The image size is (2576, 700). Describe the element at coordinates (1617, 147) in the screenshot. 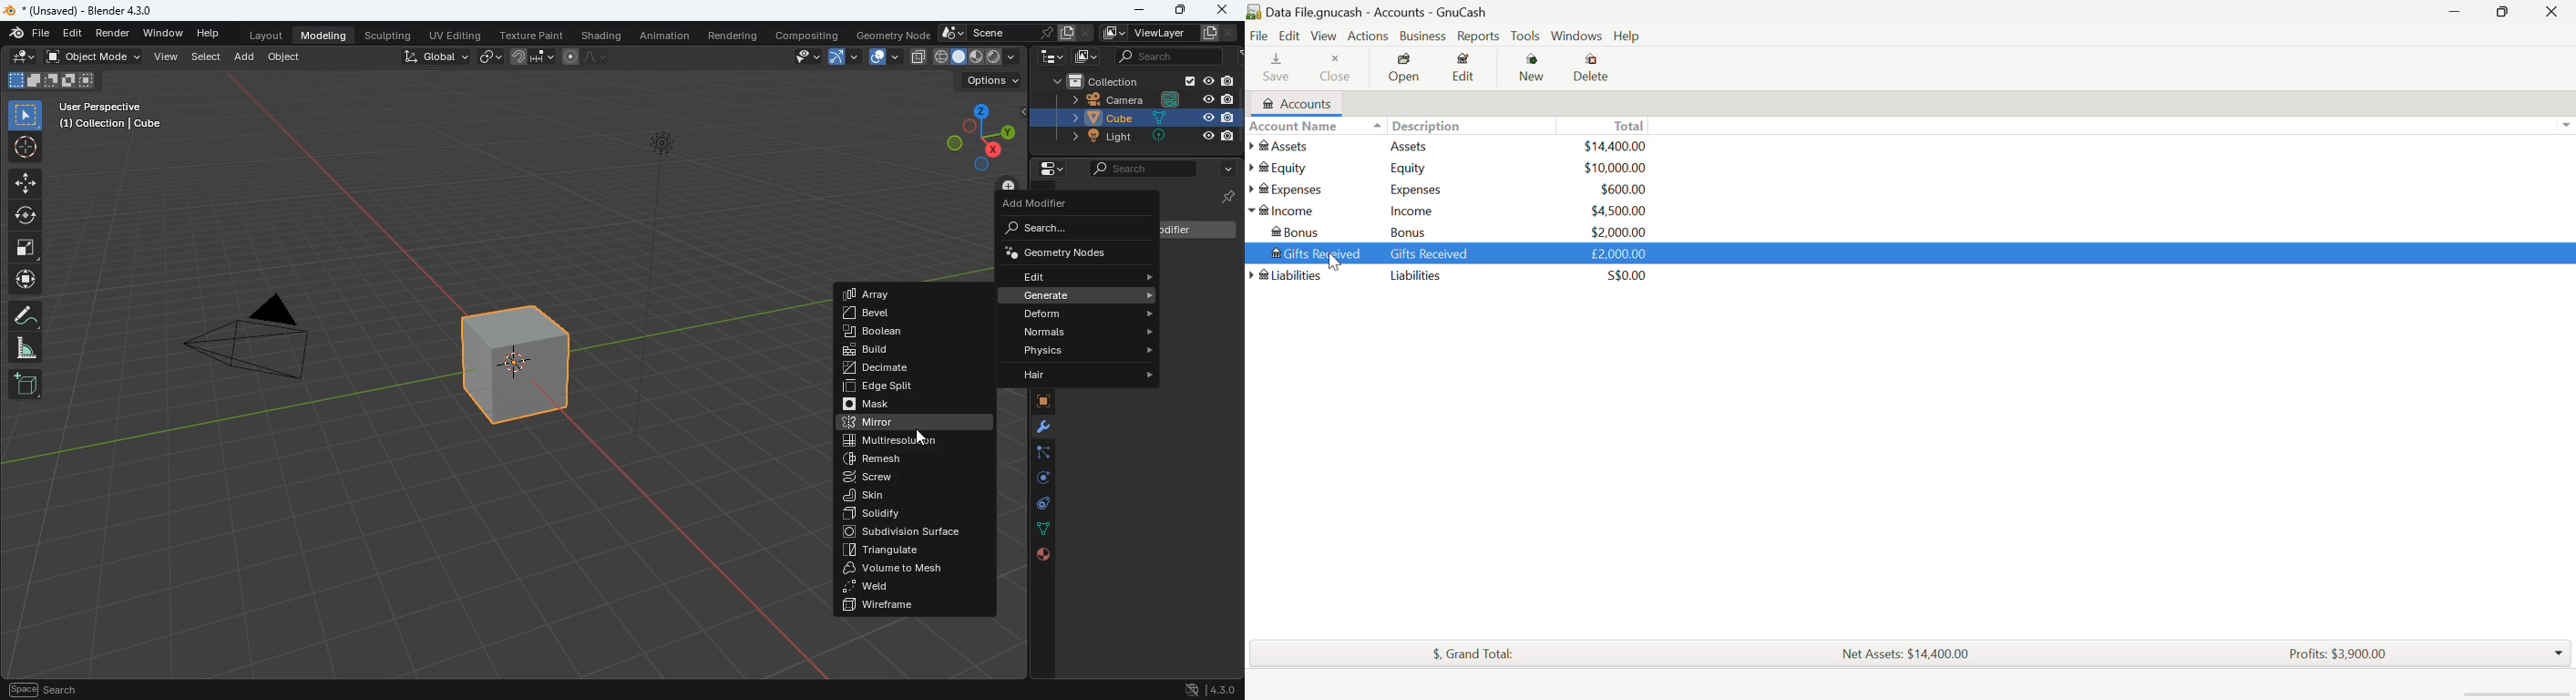

I see `USD` at that location.